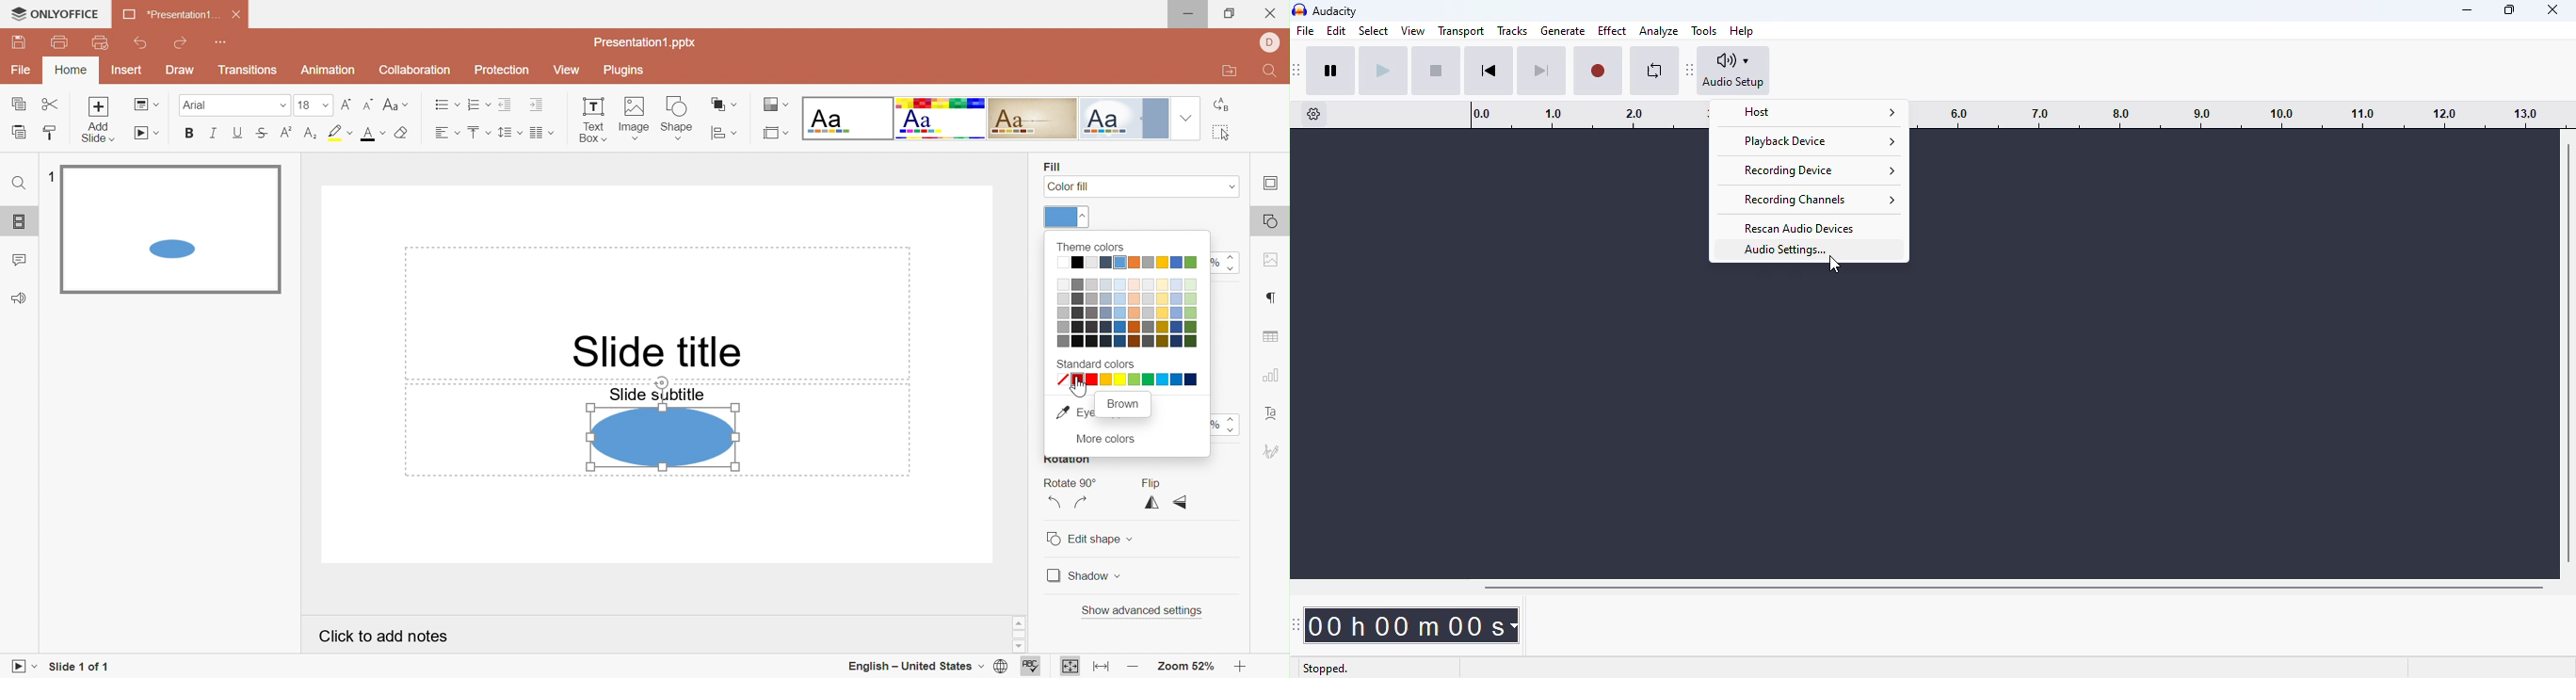  What do you see at coordinates (1383, 71) in the screenshot?
I see `play` at bounding box center [1383, 71].